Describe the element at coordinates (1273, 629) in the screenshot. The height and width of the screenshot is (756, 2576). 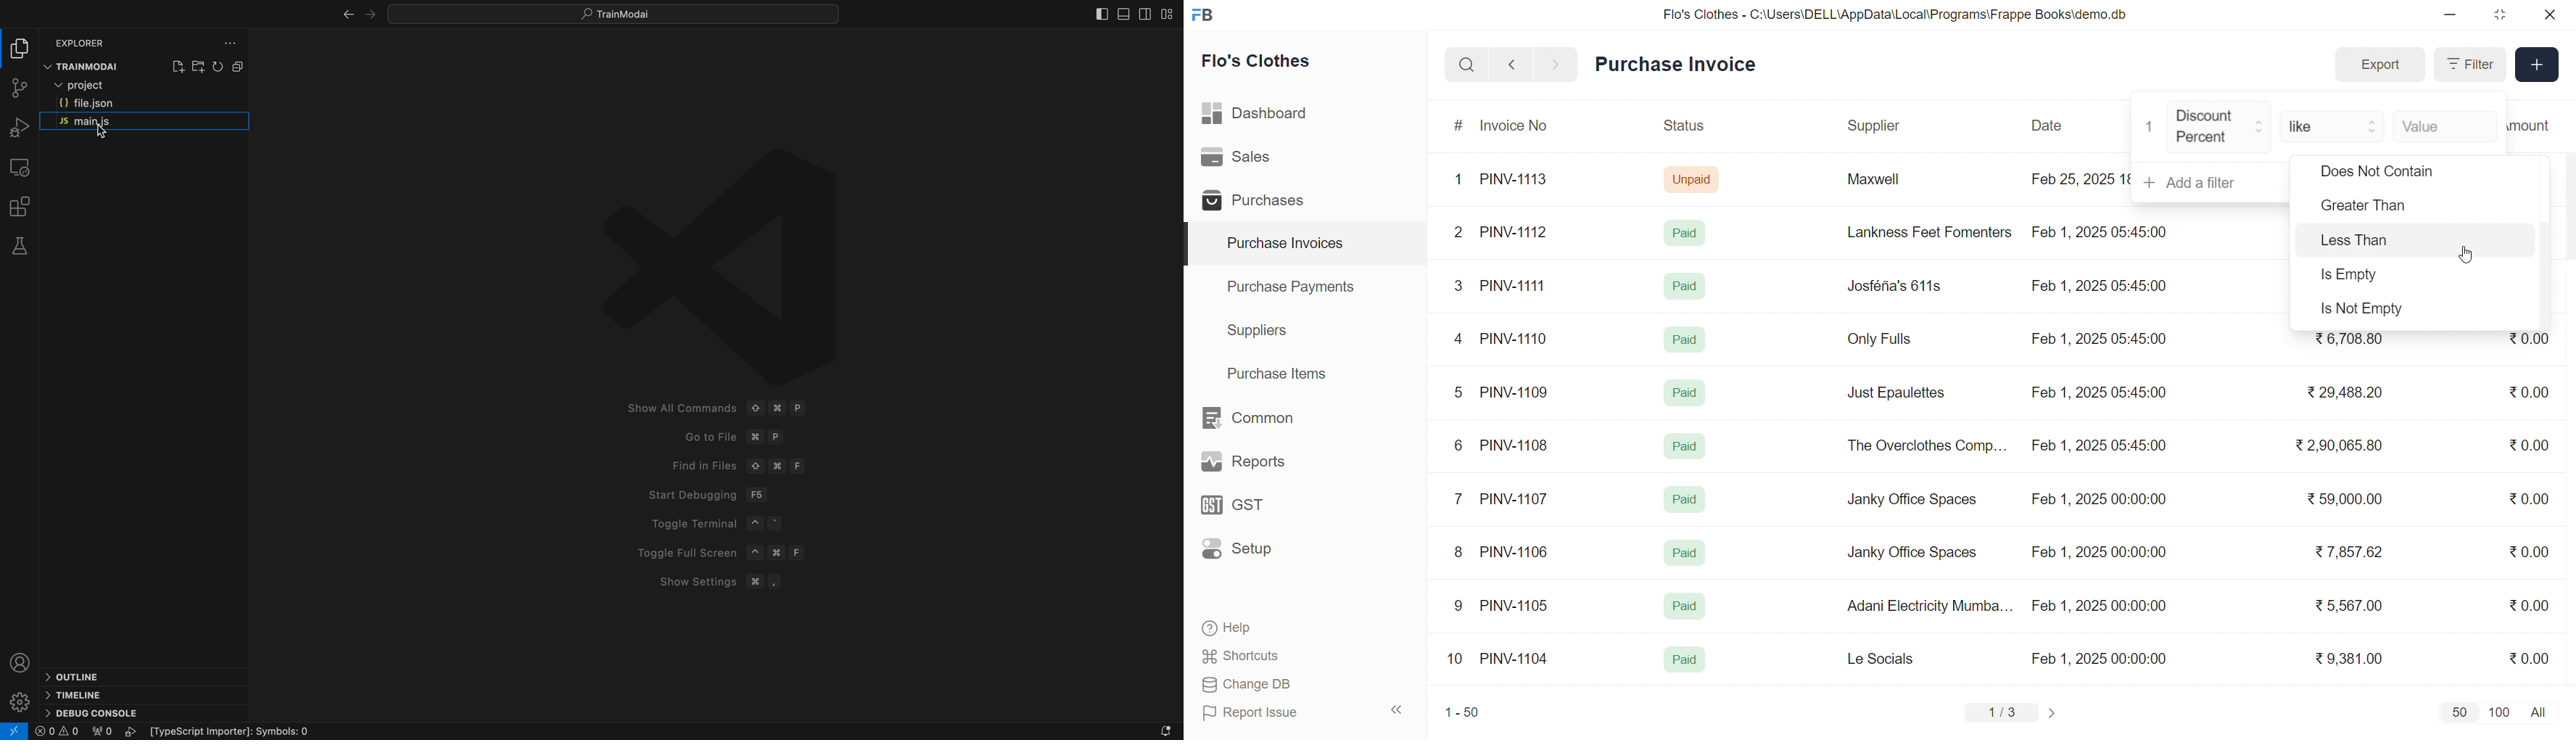
I see `Help` at that location.